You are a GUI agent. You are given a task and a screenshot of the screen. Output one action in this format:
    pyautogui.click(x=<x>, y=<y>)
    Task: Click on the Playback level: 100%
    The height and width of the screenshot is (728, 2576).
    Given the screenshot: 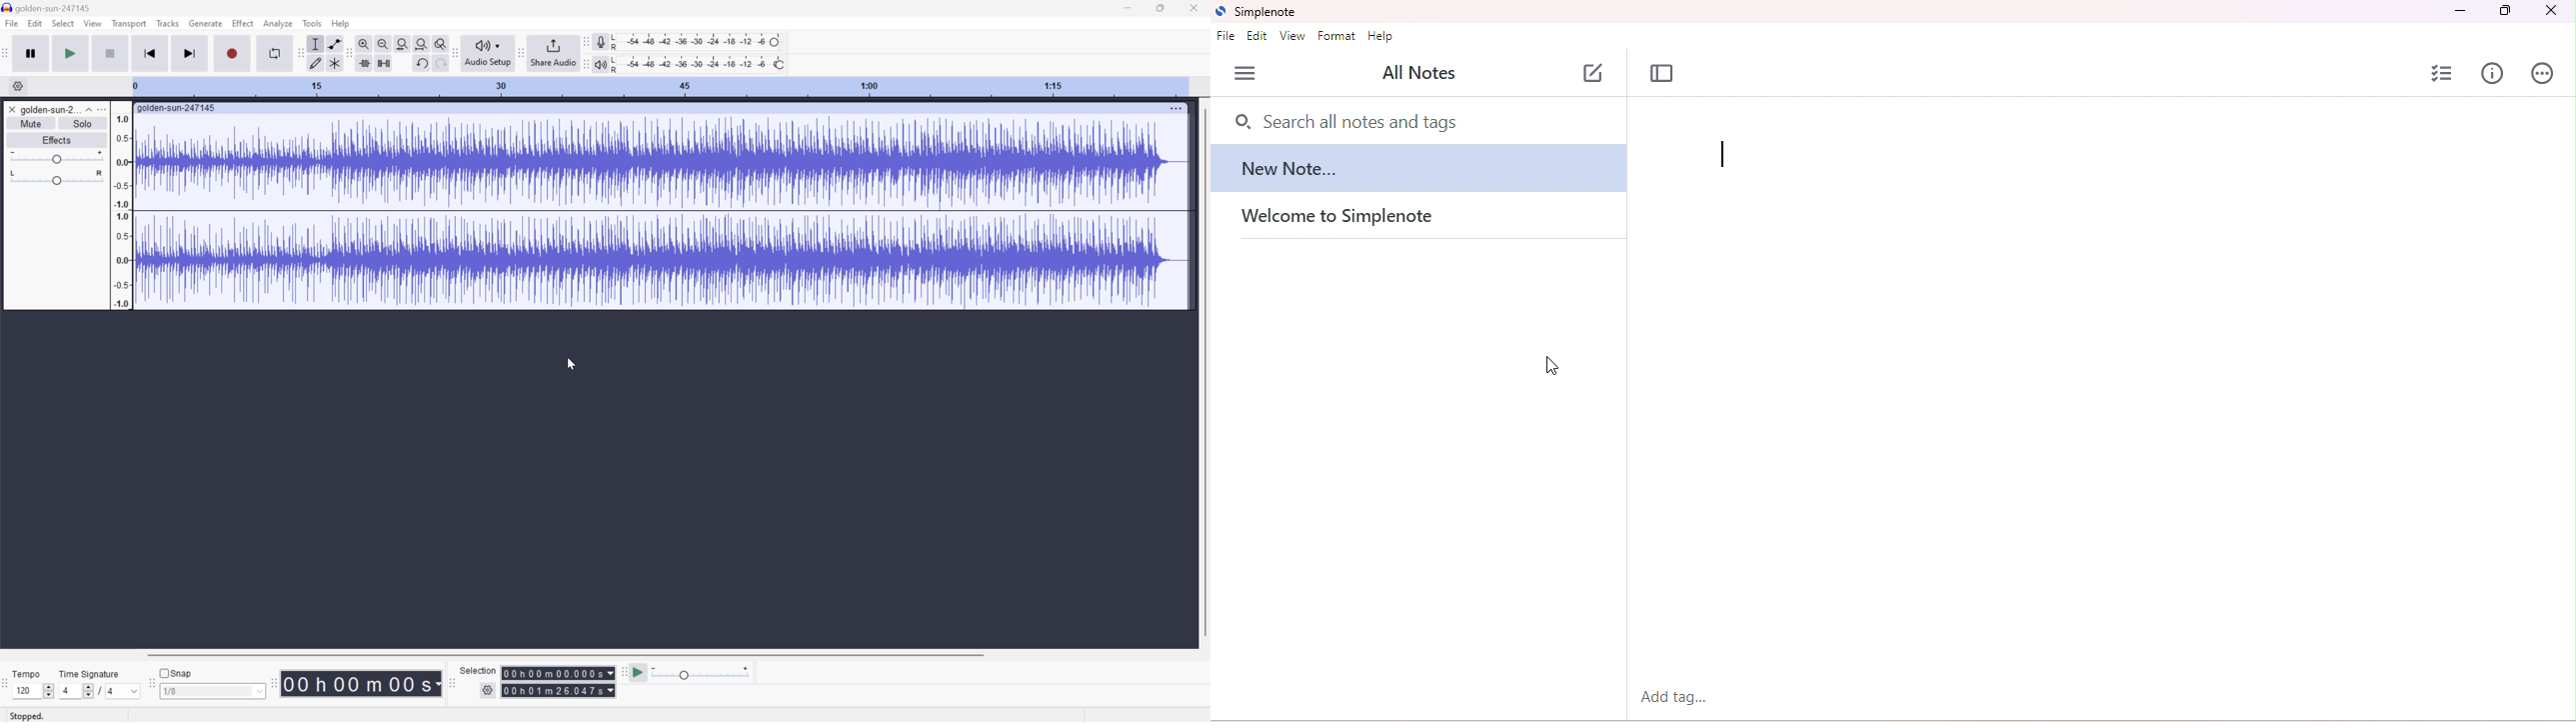 What is the action you would take?
    pyautogui.click(x=699, y=64)
    